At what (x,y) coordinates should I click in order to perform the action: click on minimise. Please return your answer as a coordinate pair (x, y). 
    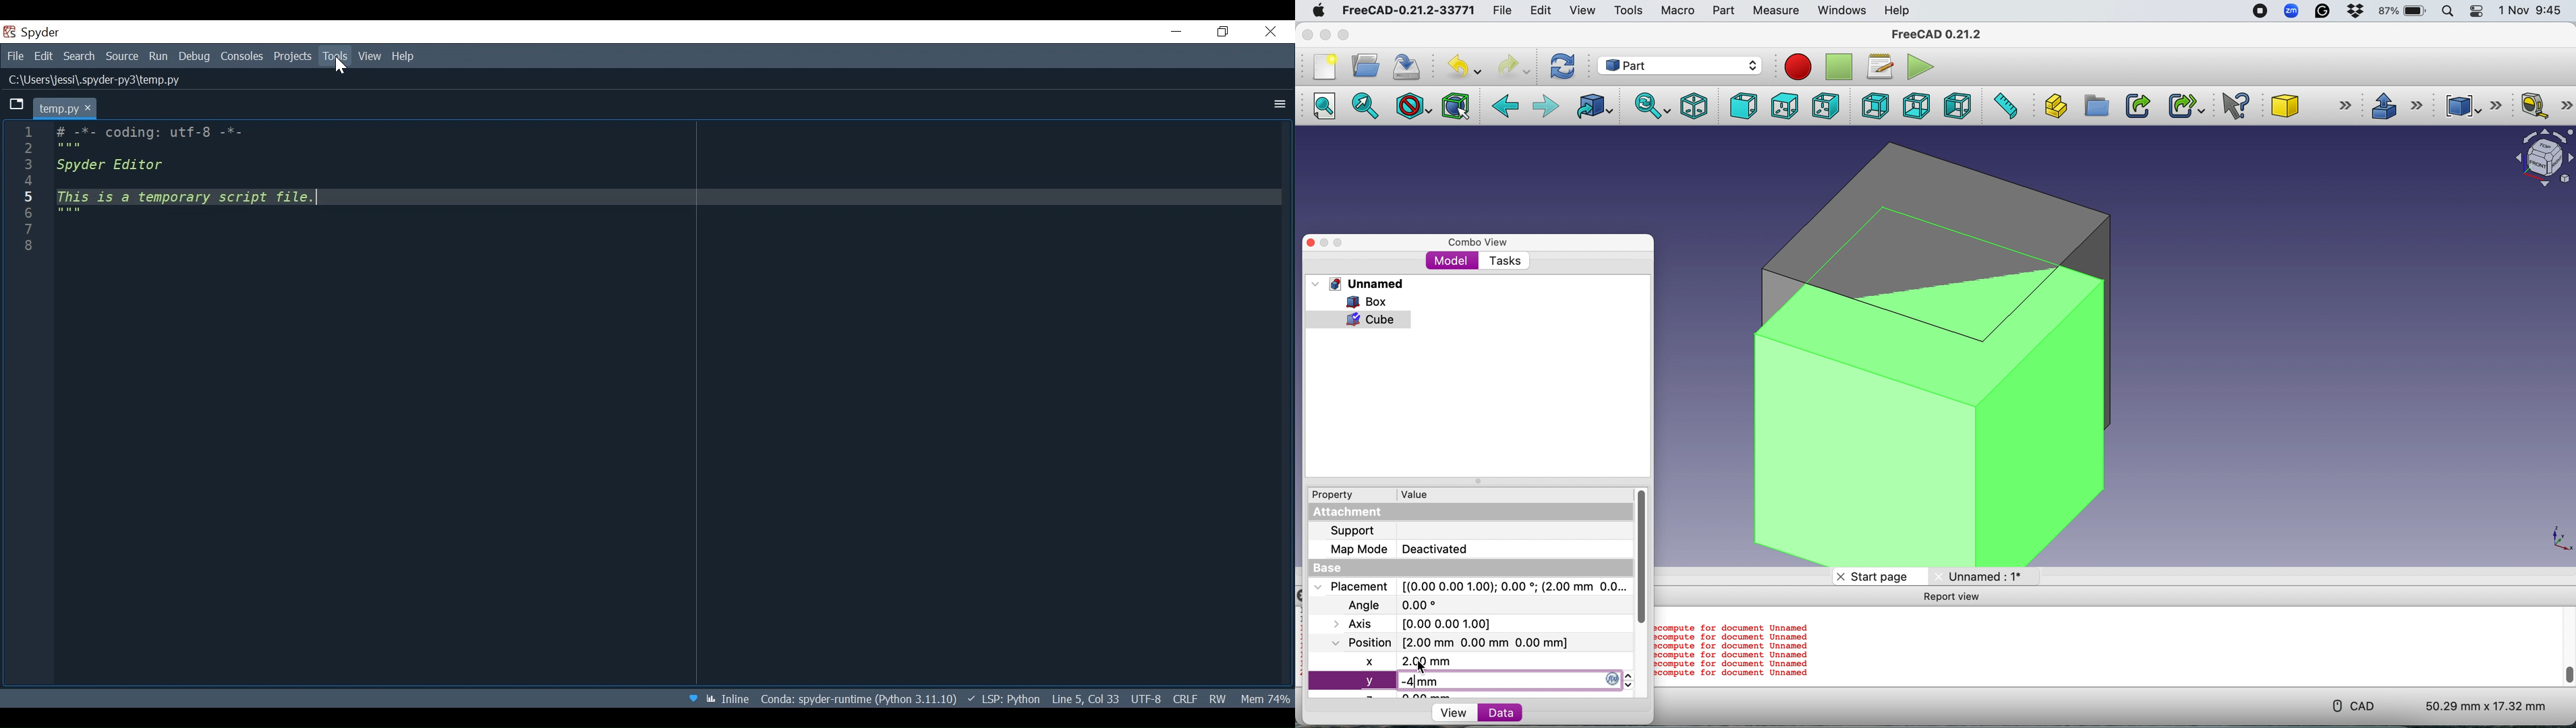
    Looking at the image, I should click on (1325, 34).